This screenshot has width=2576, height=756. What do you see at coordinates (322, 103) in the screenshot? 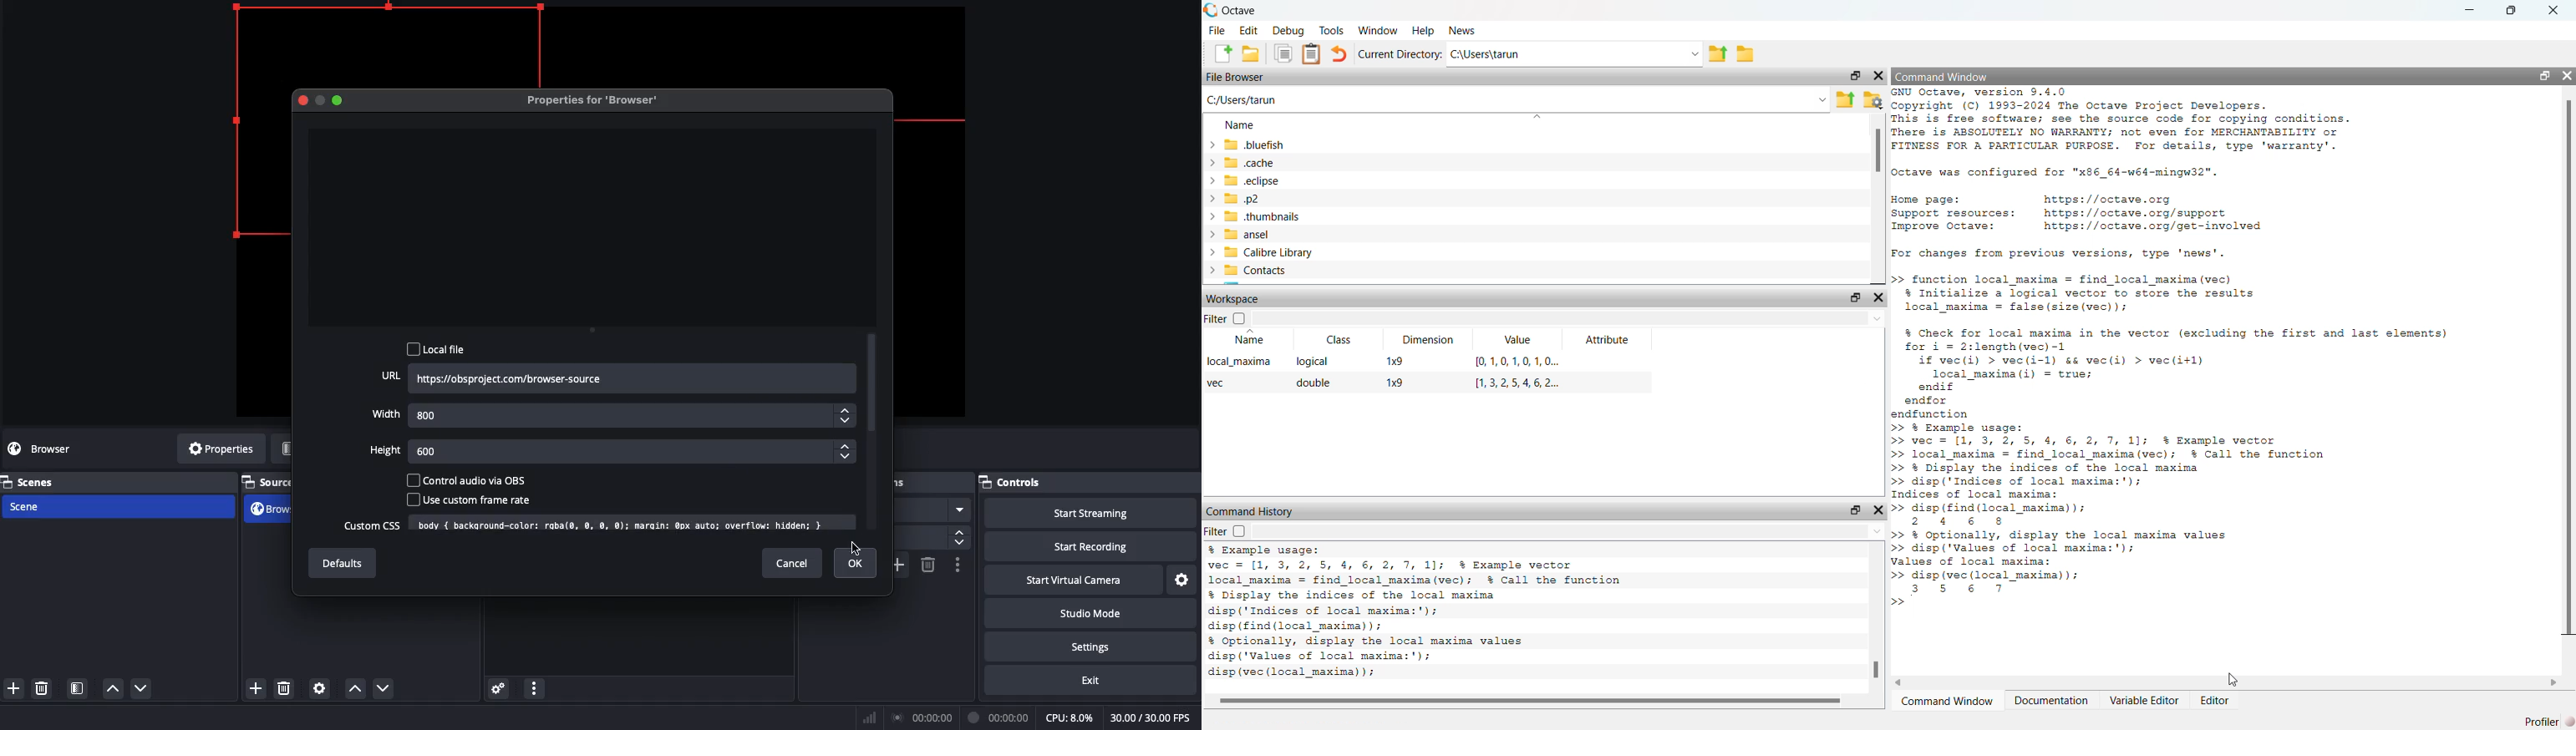
I see `RESTORE` at bounding box center [322, 103].